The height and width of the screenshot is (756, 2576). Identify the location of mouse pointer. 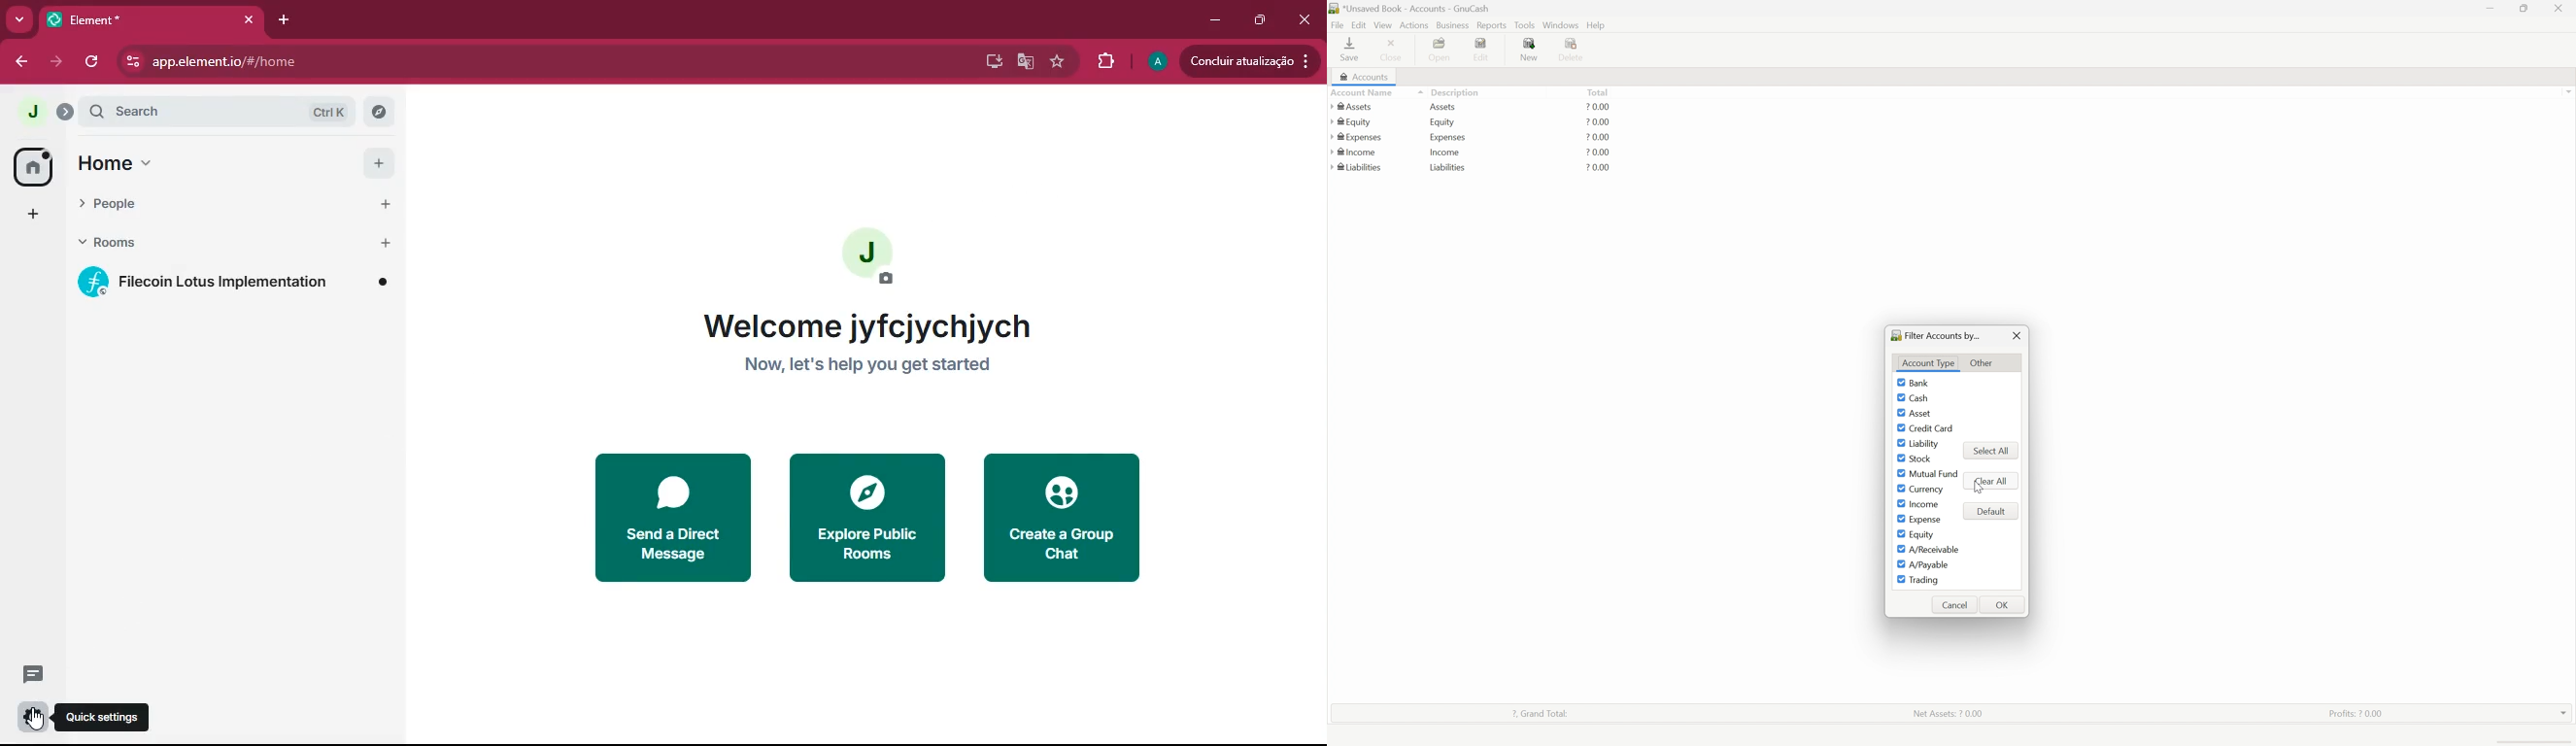
(1981, 489).